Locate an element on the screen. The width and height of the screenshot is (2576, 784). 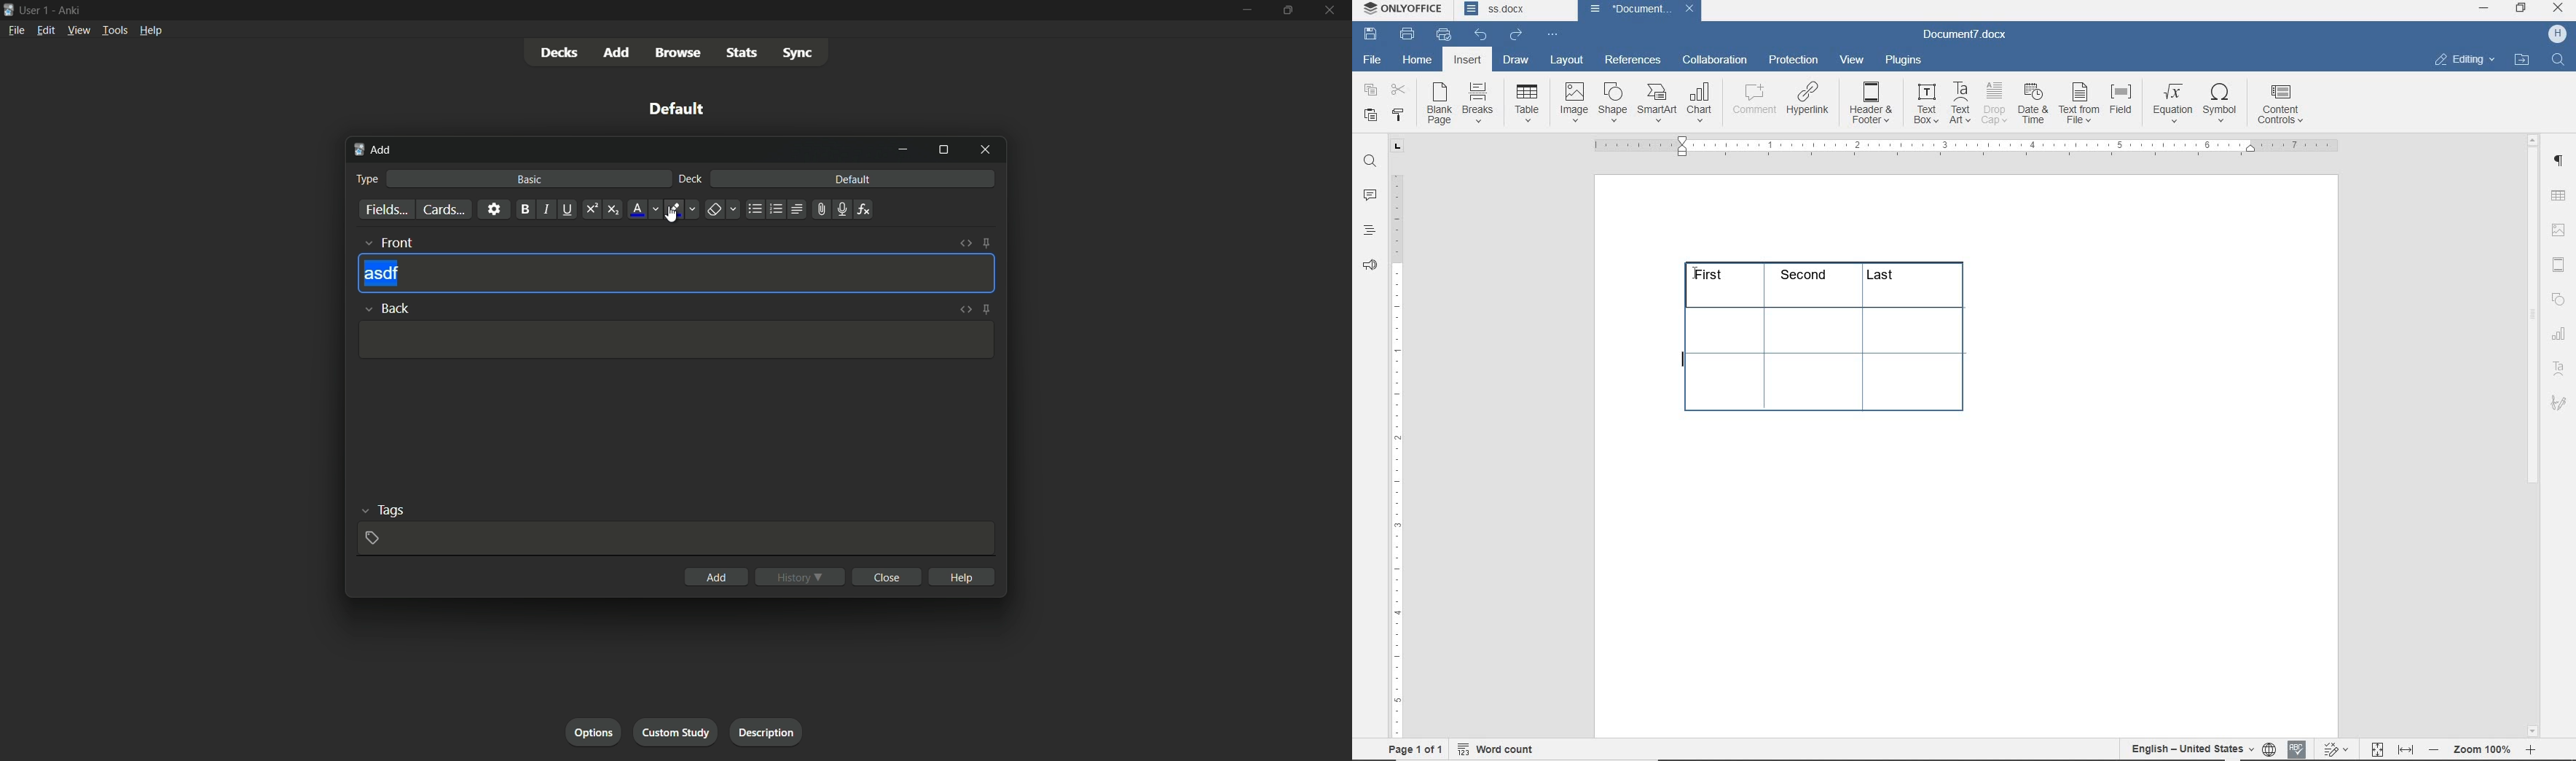
view is located at coordinates (1853, 61).